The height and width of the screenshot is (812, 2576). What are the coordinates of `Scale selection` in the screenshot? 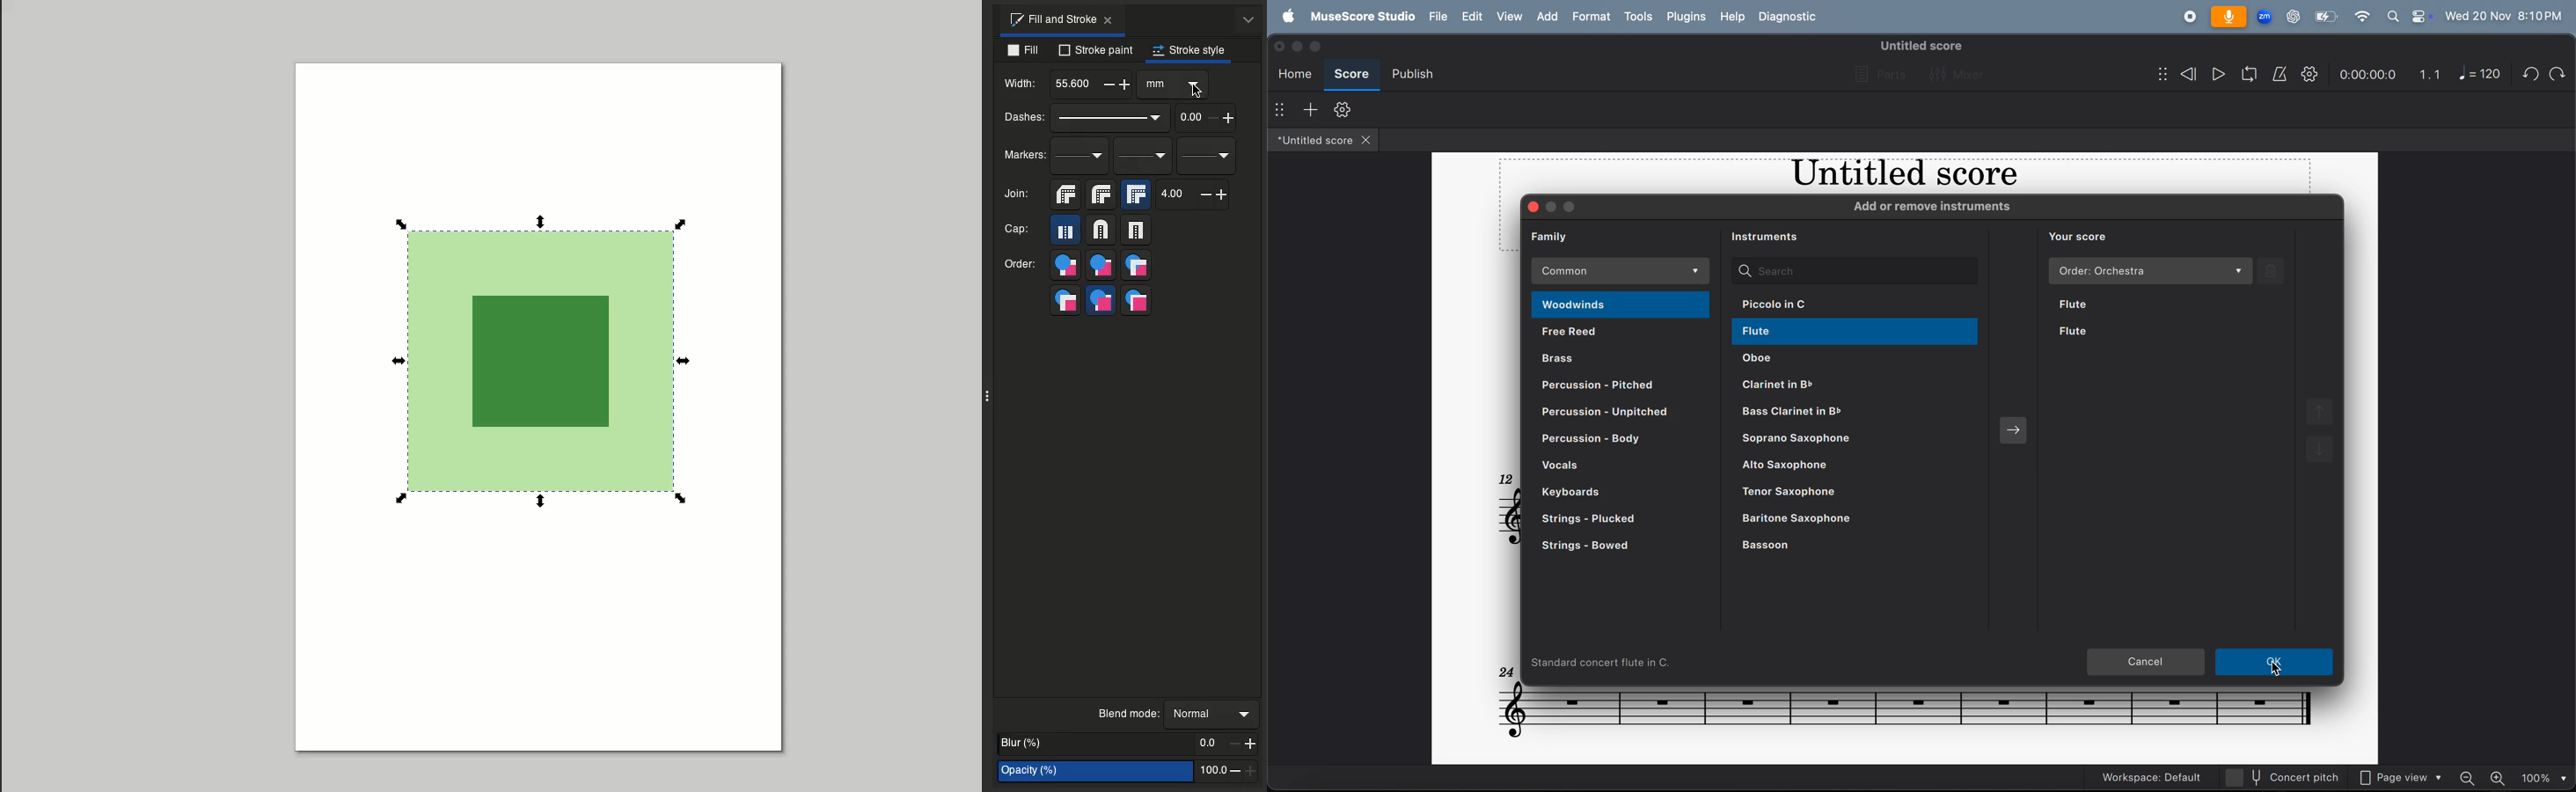 It's located at (545, 214).